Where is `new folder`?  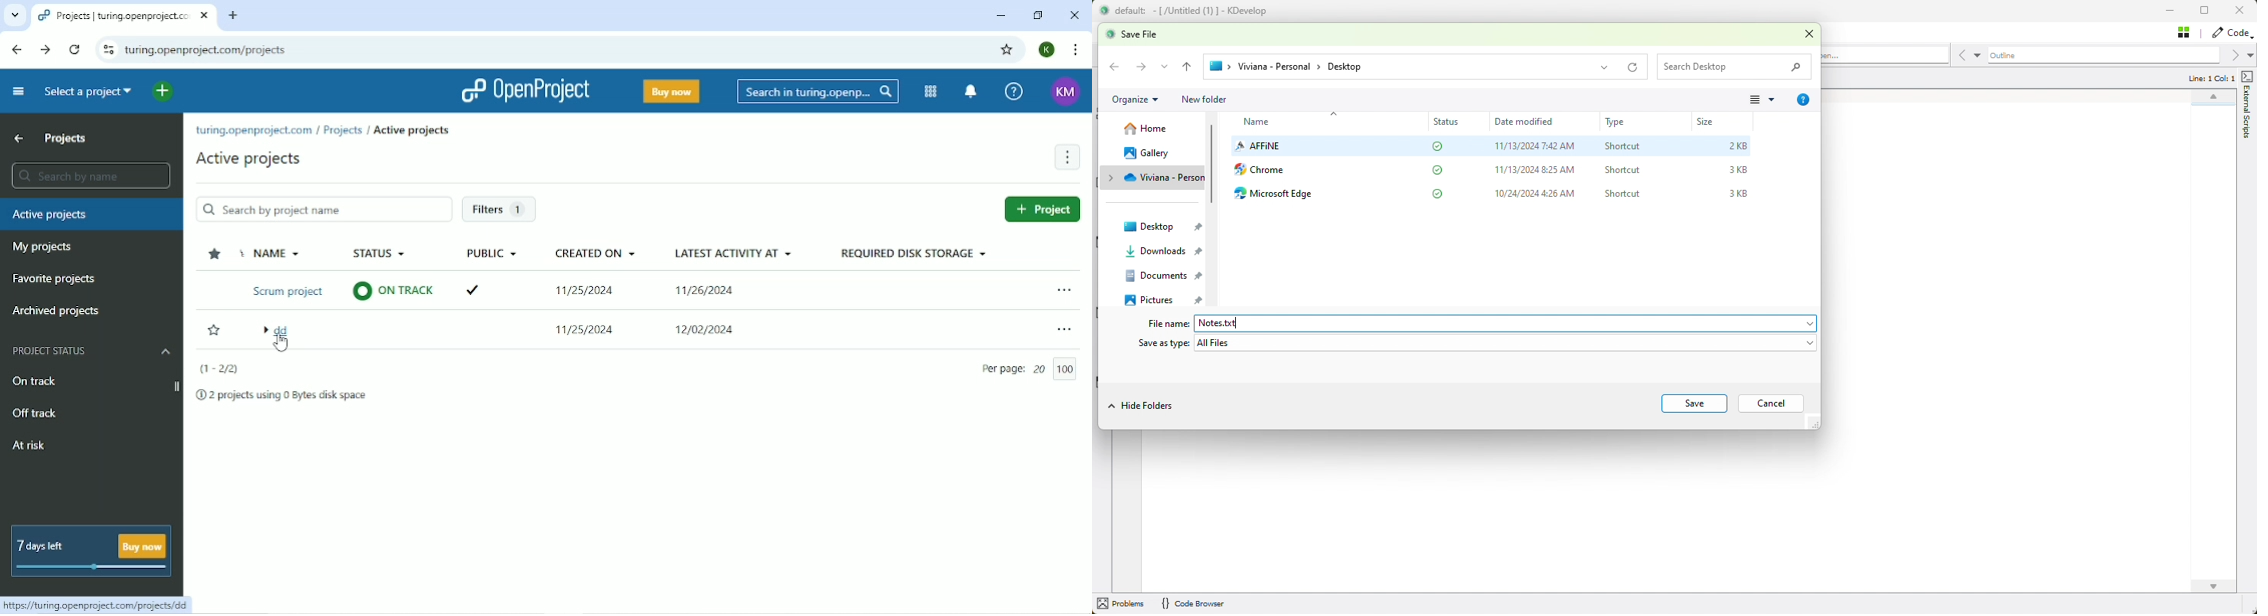
new folder is located at coordinates (1206, 99).